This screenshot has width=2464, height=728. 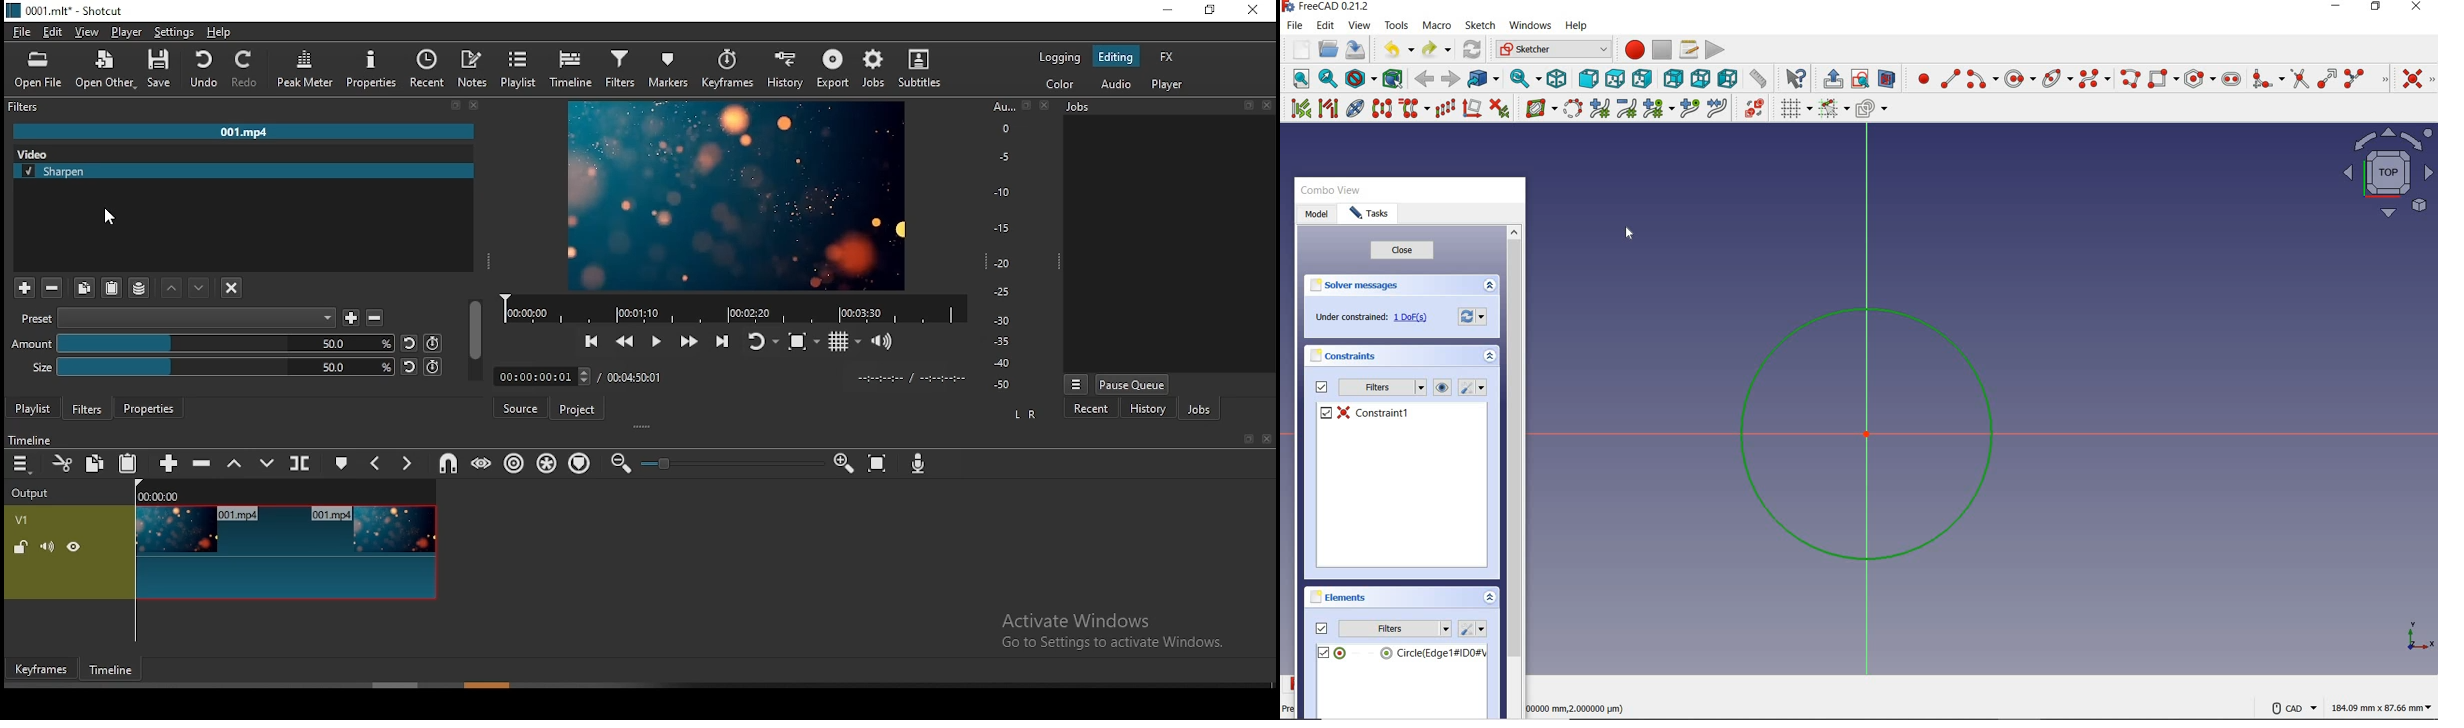 What do you see at coordinates (522, 71) in the screenshot?
I see `playlist` at bounding box center [522, 71].